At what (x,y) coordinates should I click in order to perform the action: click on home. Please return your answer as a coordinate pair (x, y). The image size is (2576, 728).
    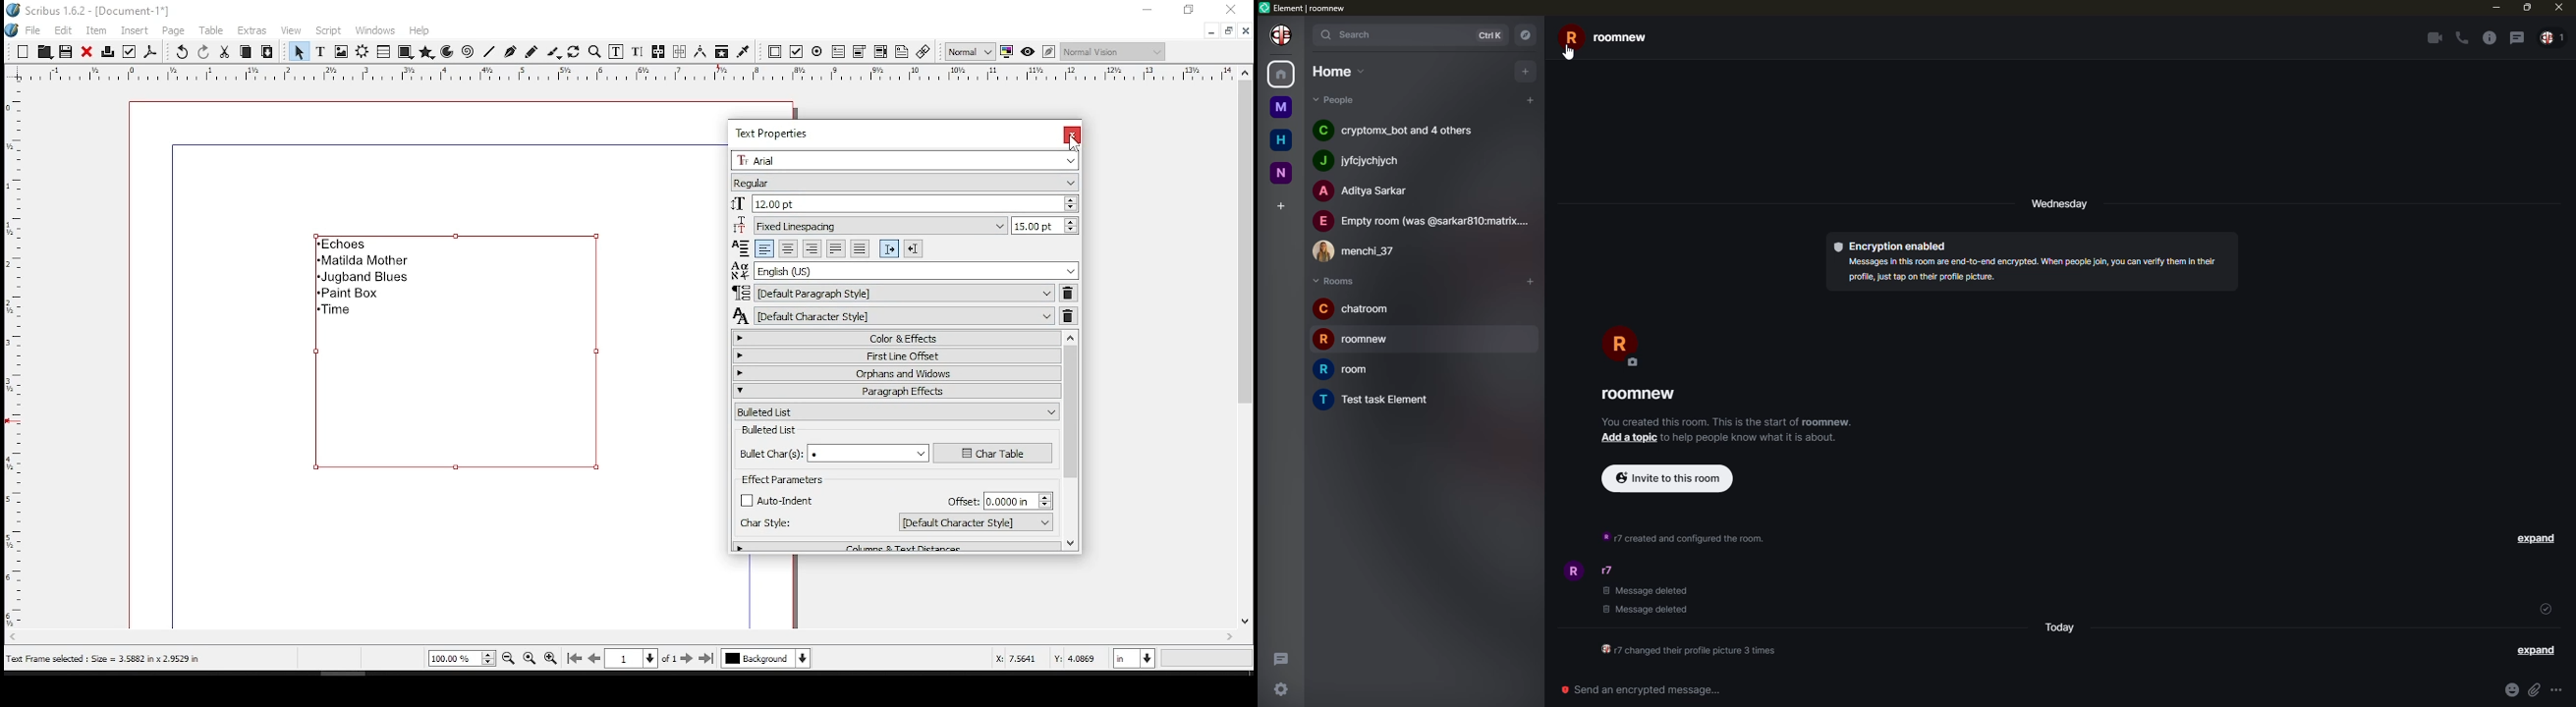
    Looking at the image, I should click on (1281, 140).